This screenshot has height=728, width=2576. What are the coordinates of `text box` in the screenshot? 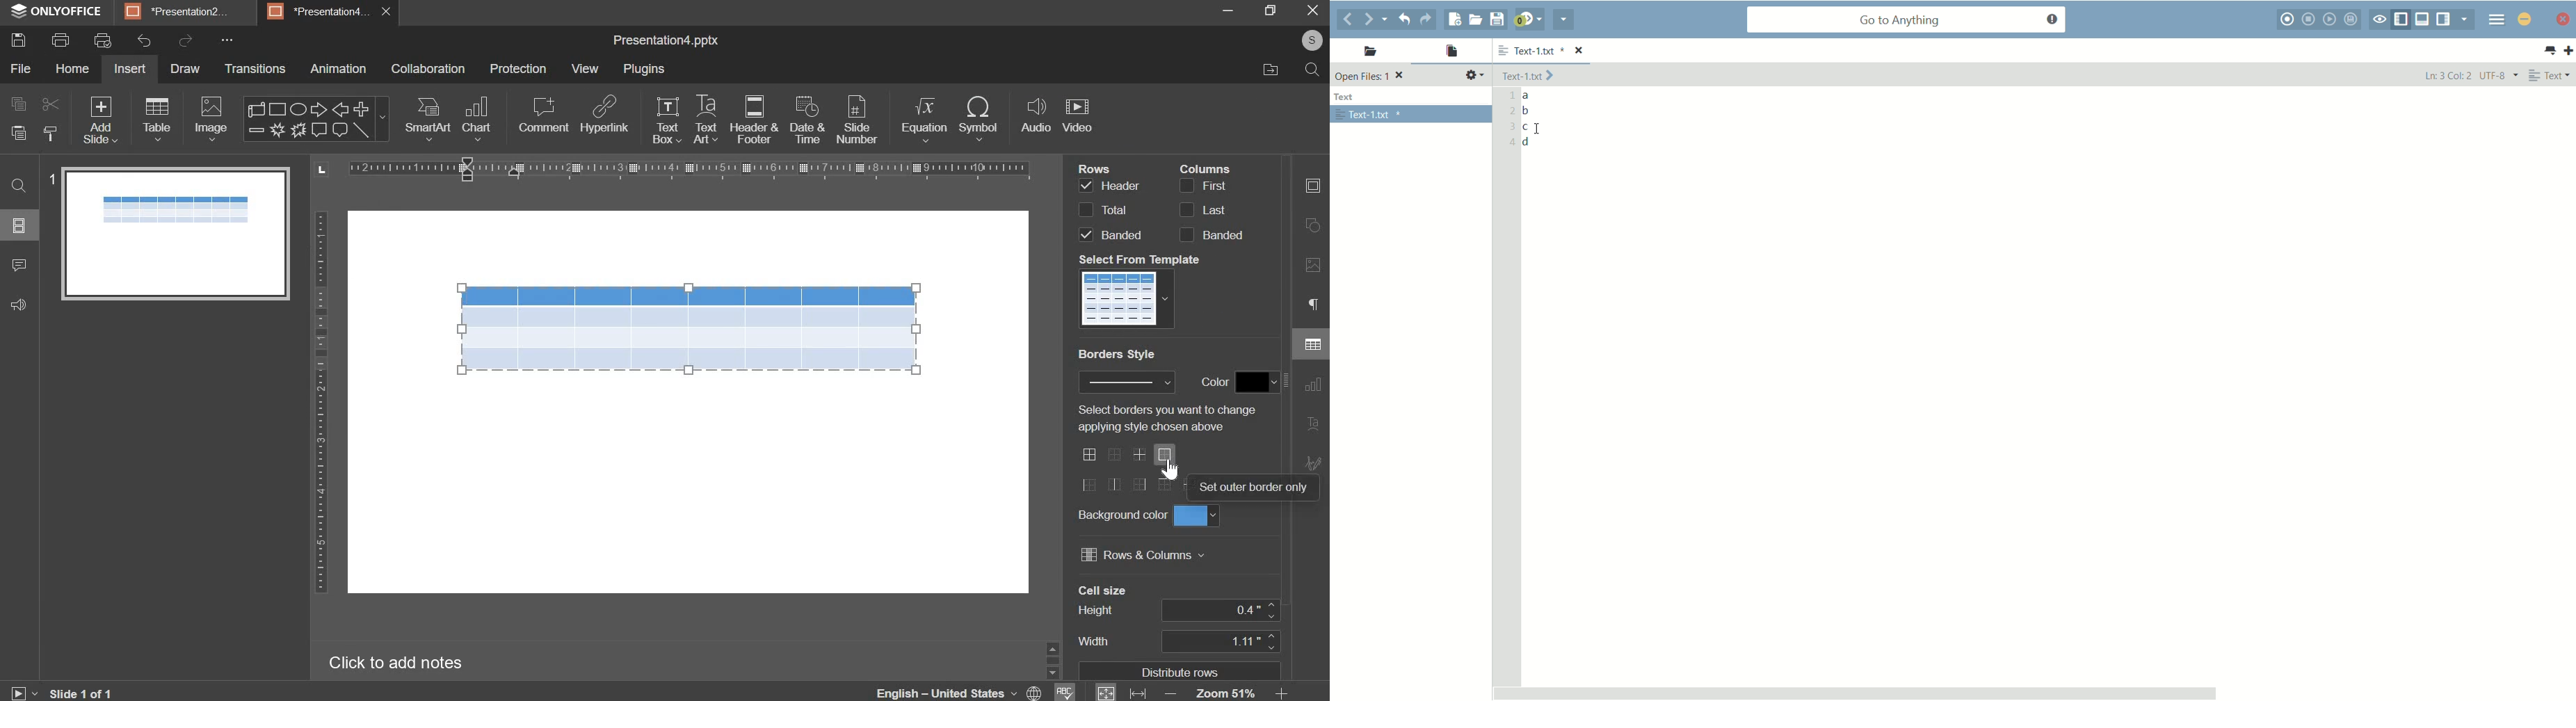 It's located at (668, 121).